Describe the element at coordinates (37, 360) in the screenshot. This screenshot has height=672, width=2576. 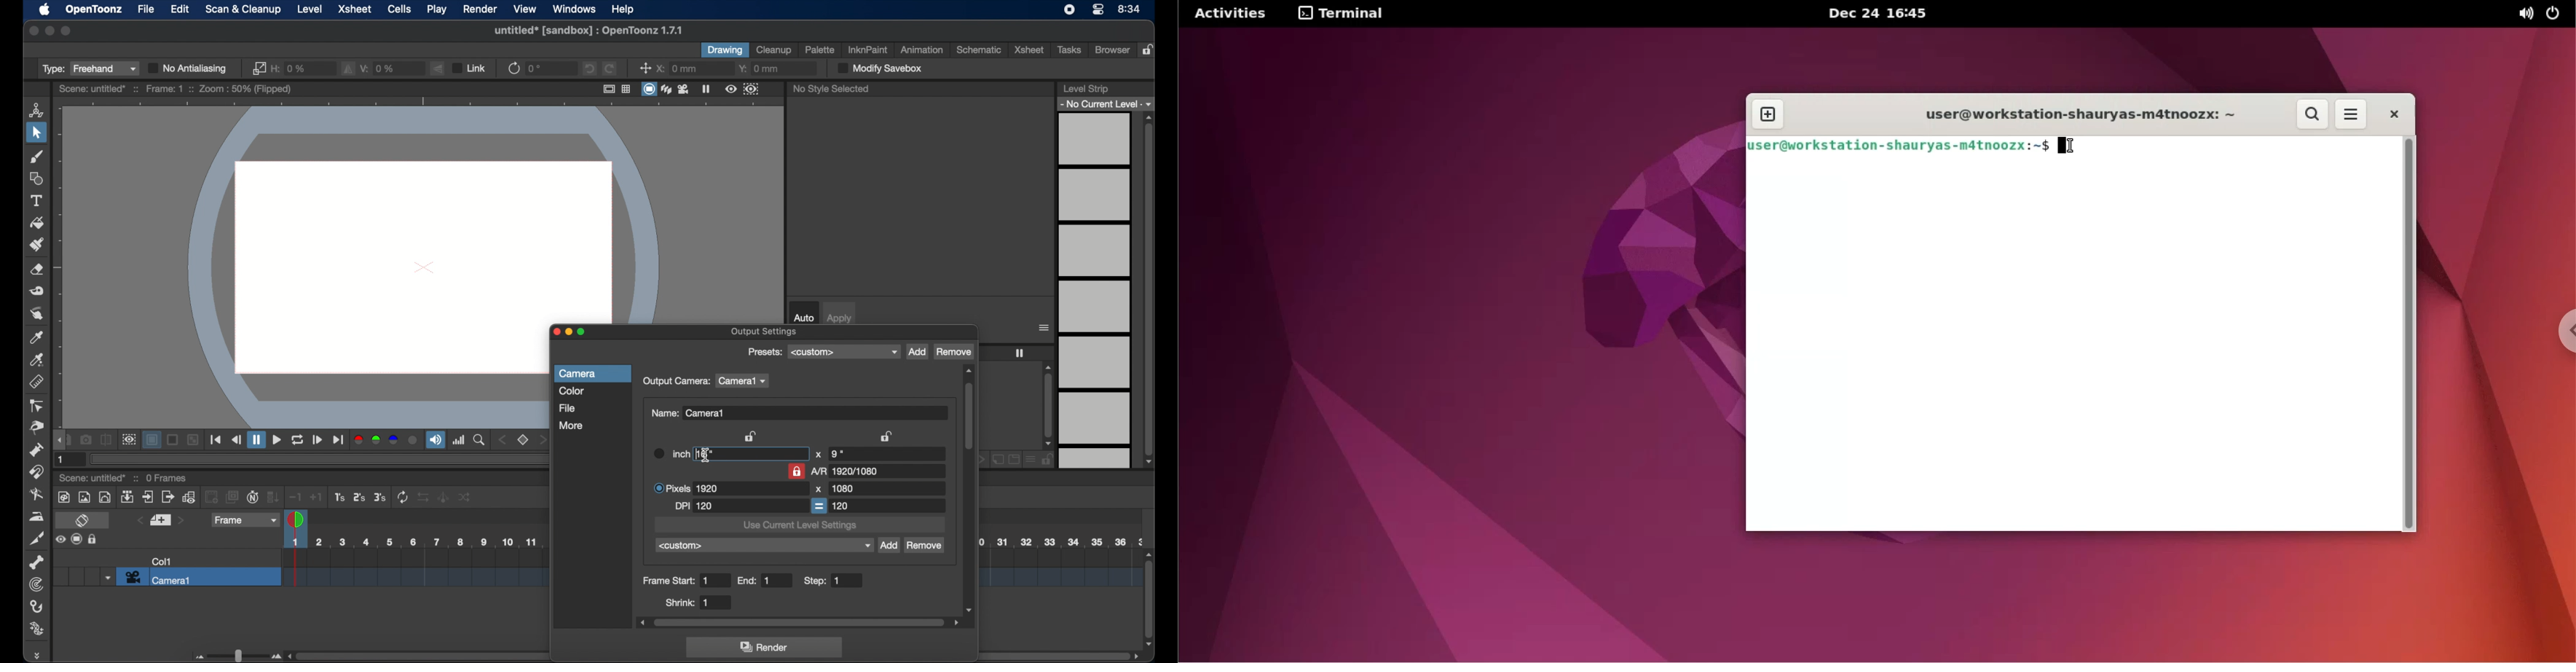
I see `rgb picker tool` at that location.